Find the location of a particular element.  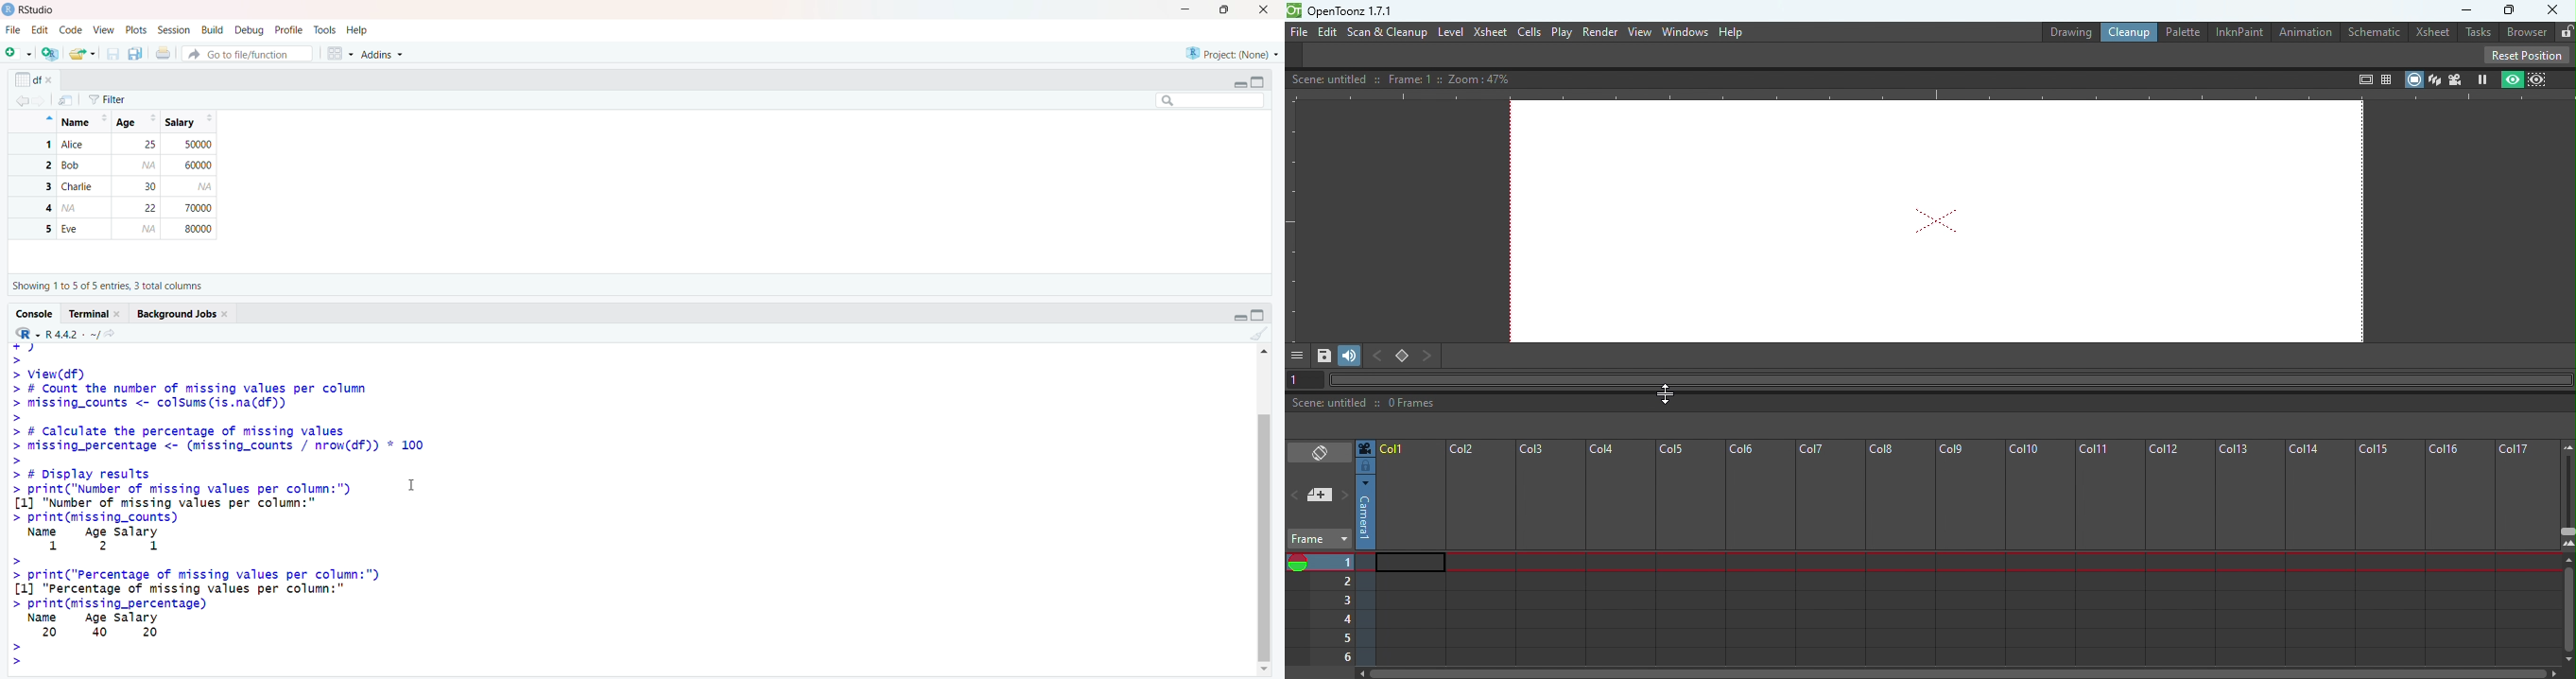

Project (None) is located at coordinates (1232, 53).